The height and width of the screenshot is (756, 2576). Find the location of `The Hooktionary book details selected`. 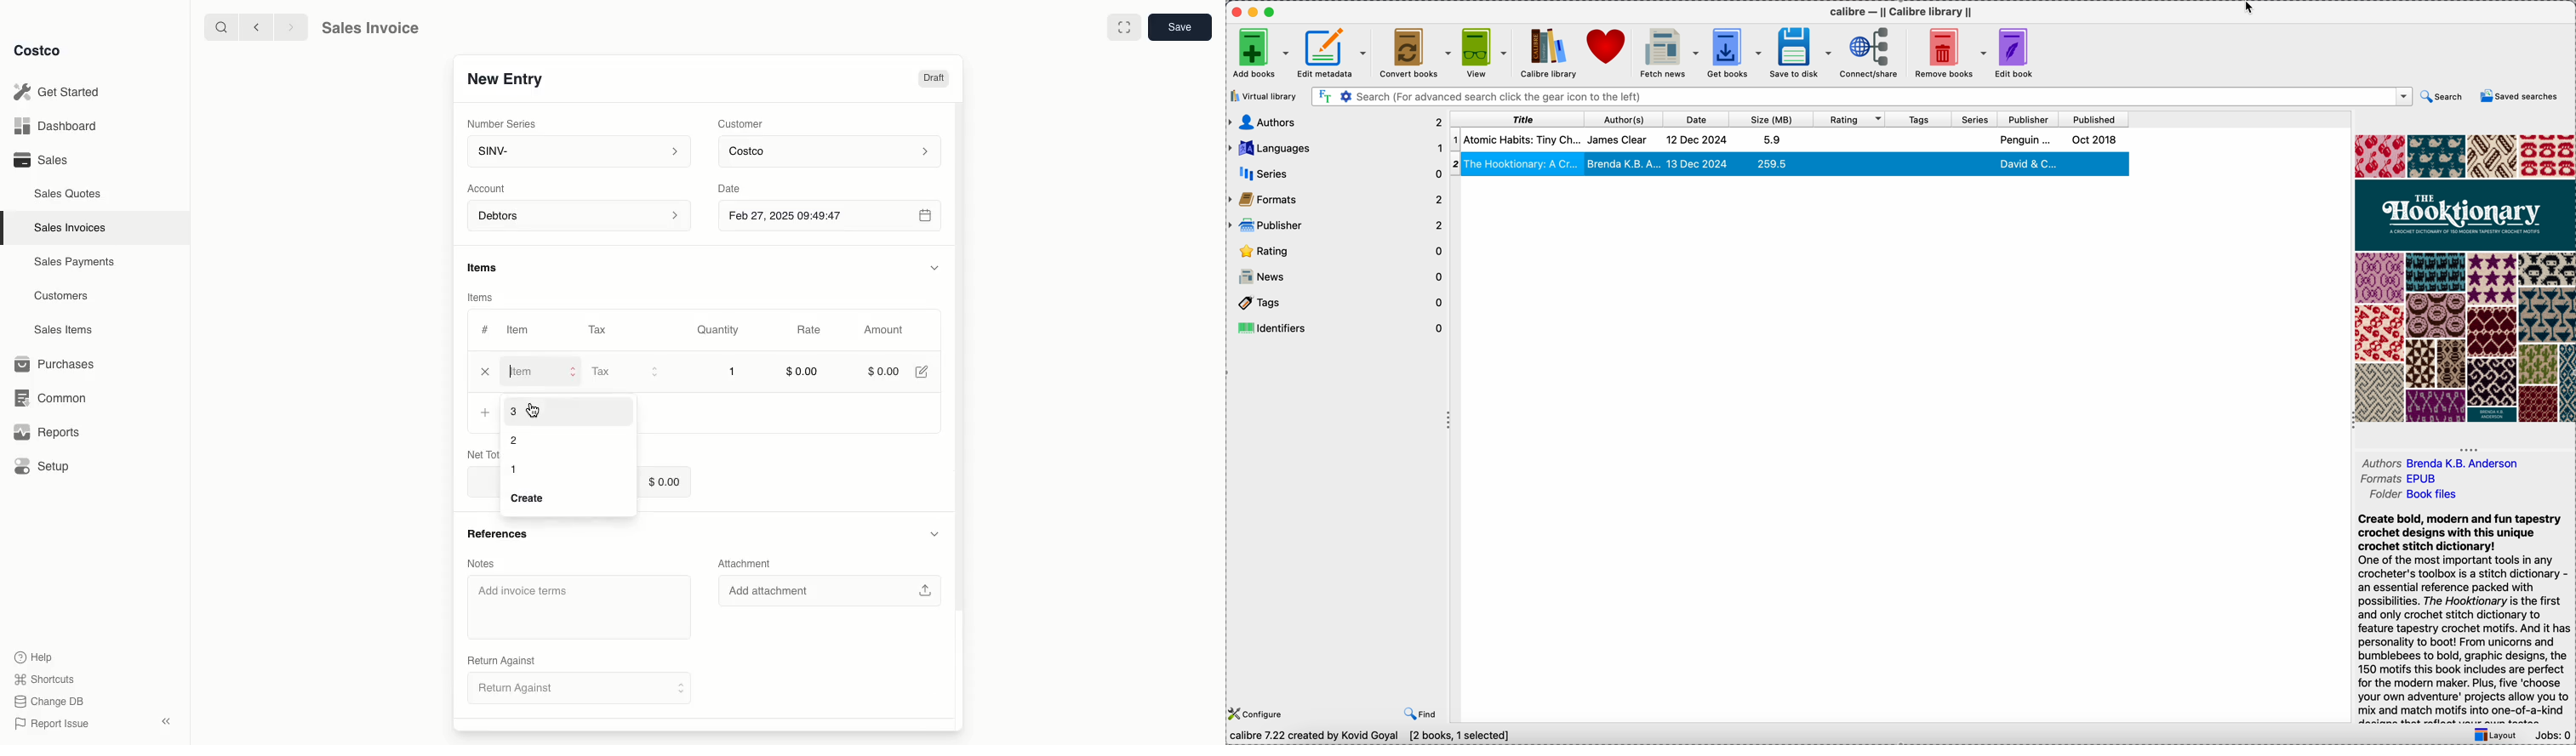

The Hooktionary book details selected is located at coordinates (1791, 167).